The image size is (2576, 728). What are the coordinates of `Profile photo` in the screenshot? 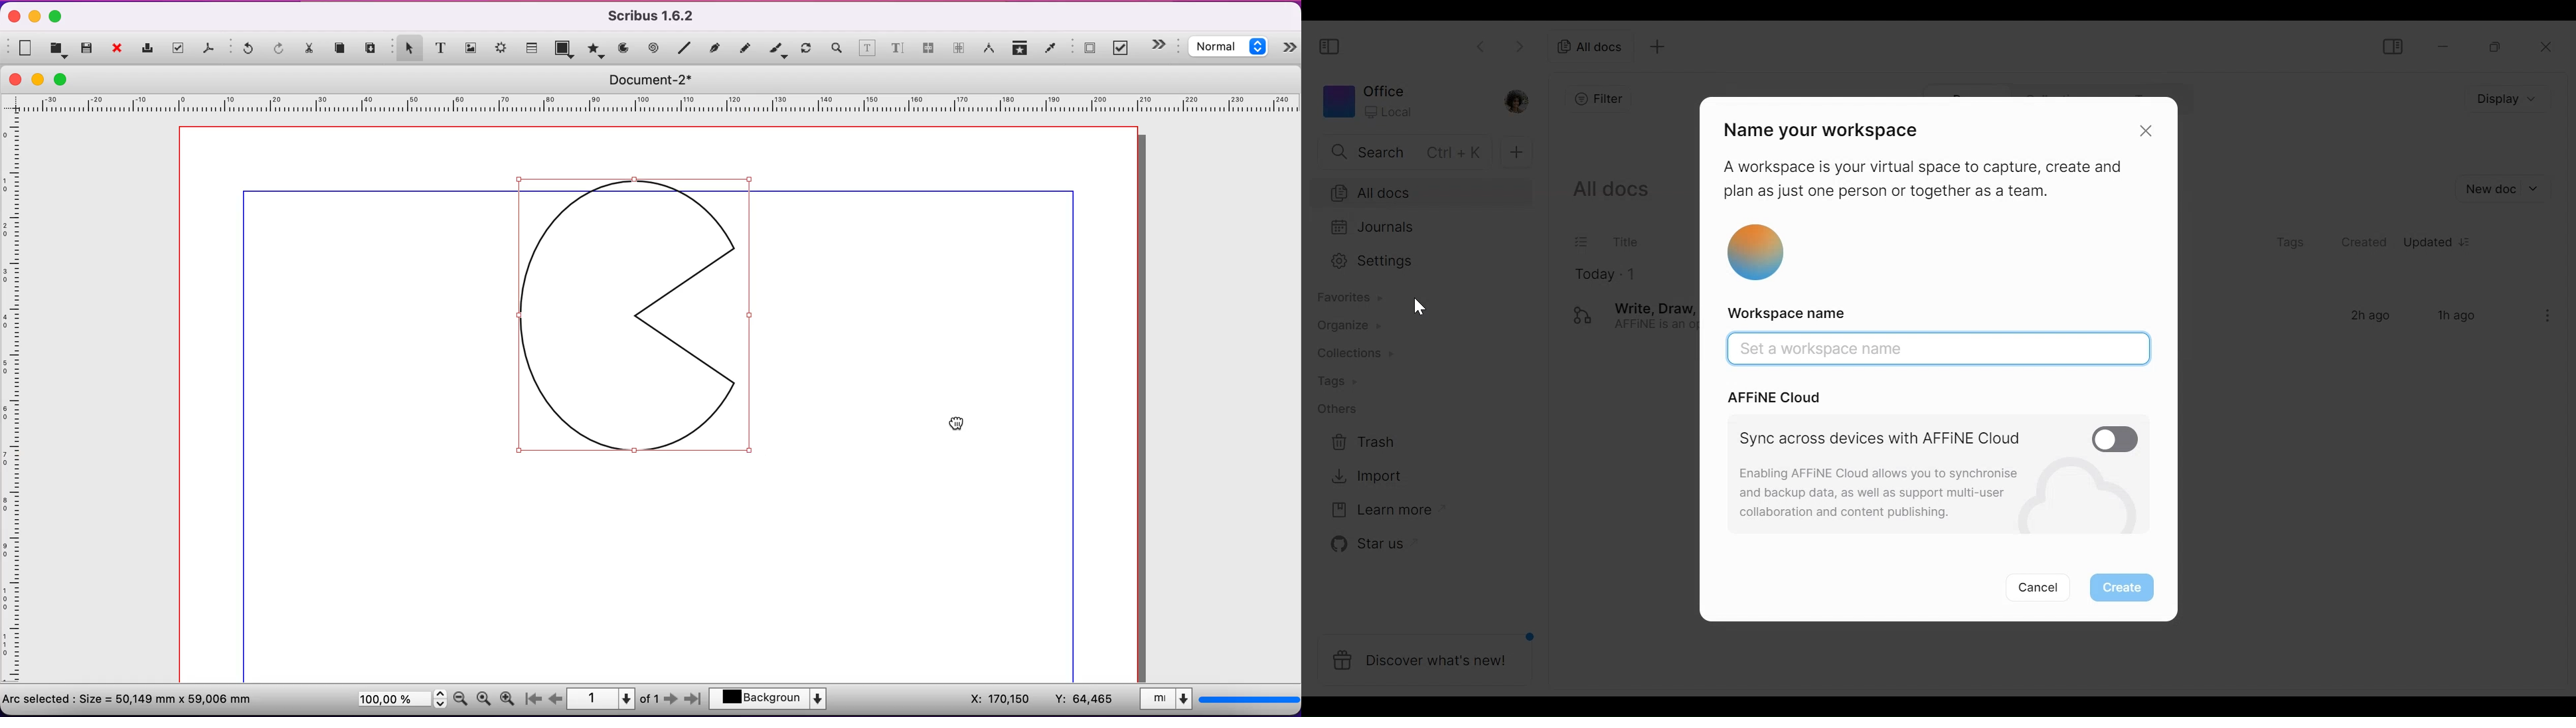 It's located at (1521, 102).